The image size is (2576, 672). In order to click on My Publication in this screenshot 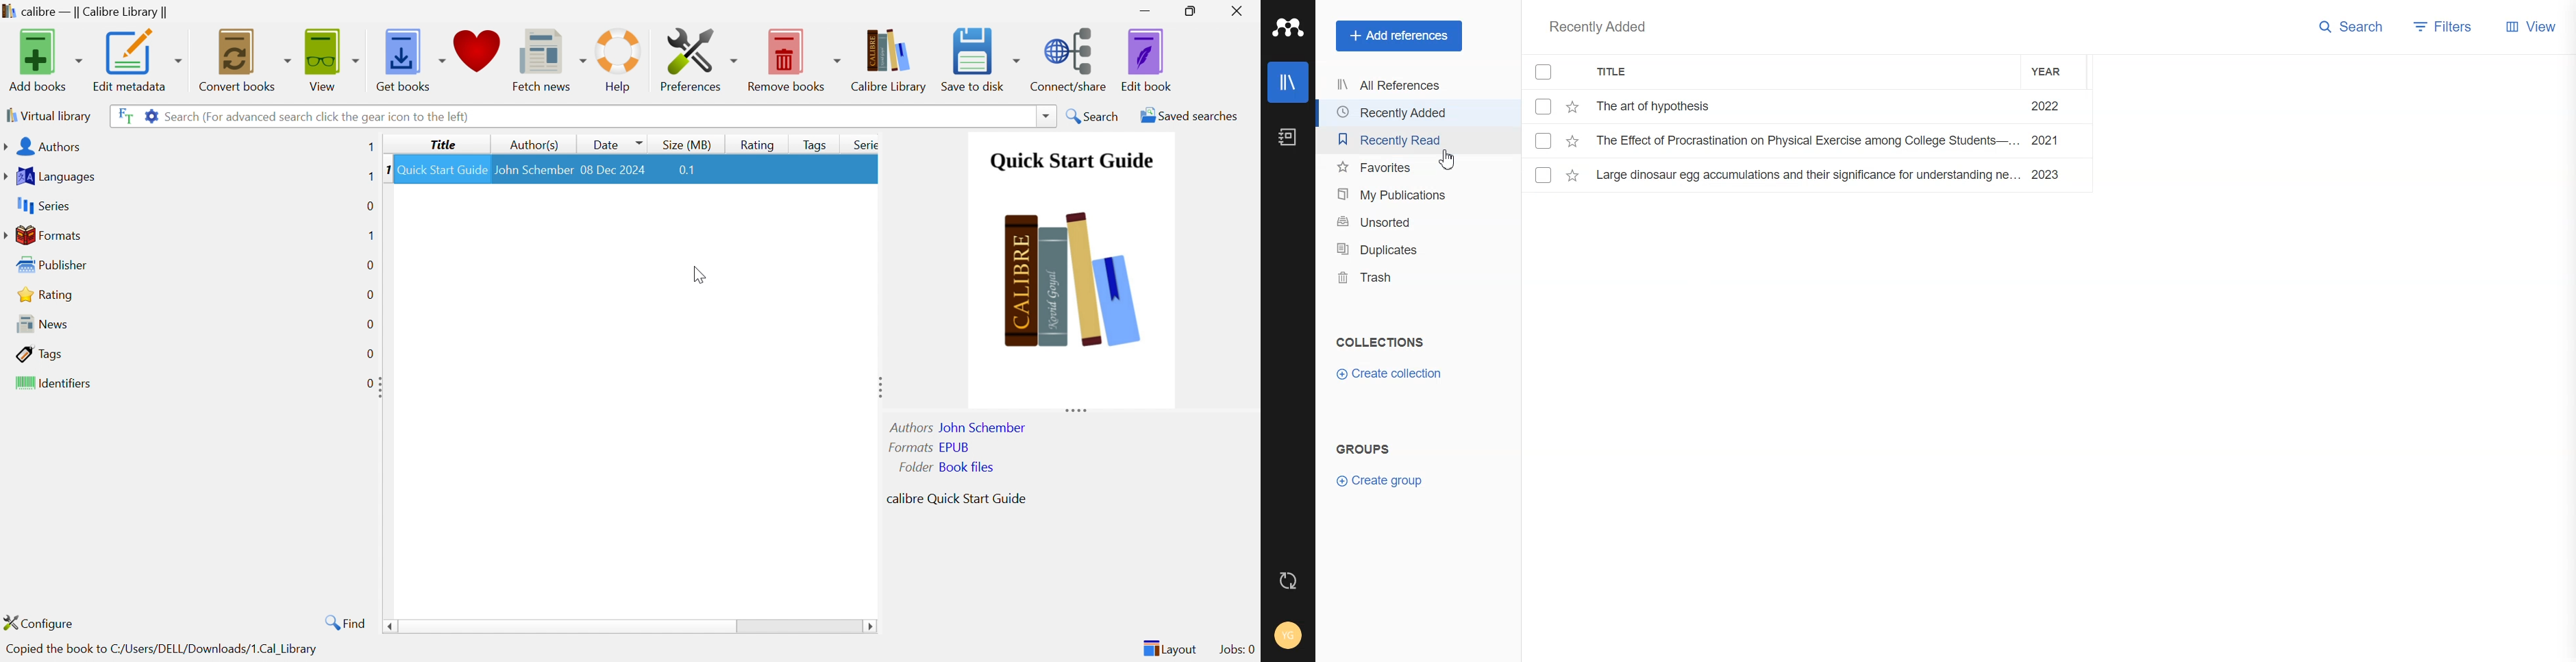, I will do `click(1402, 195)`.